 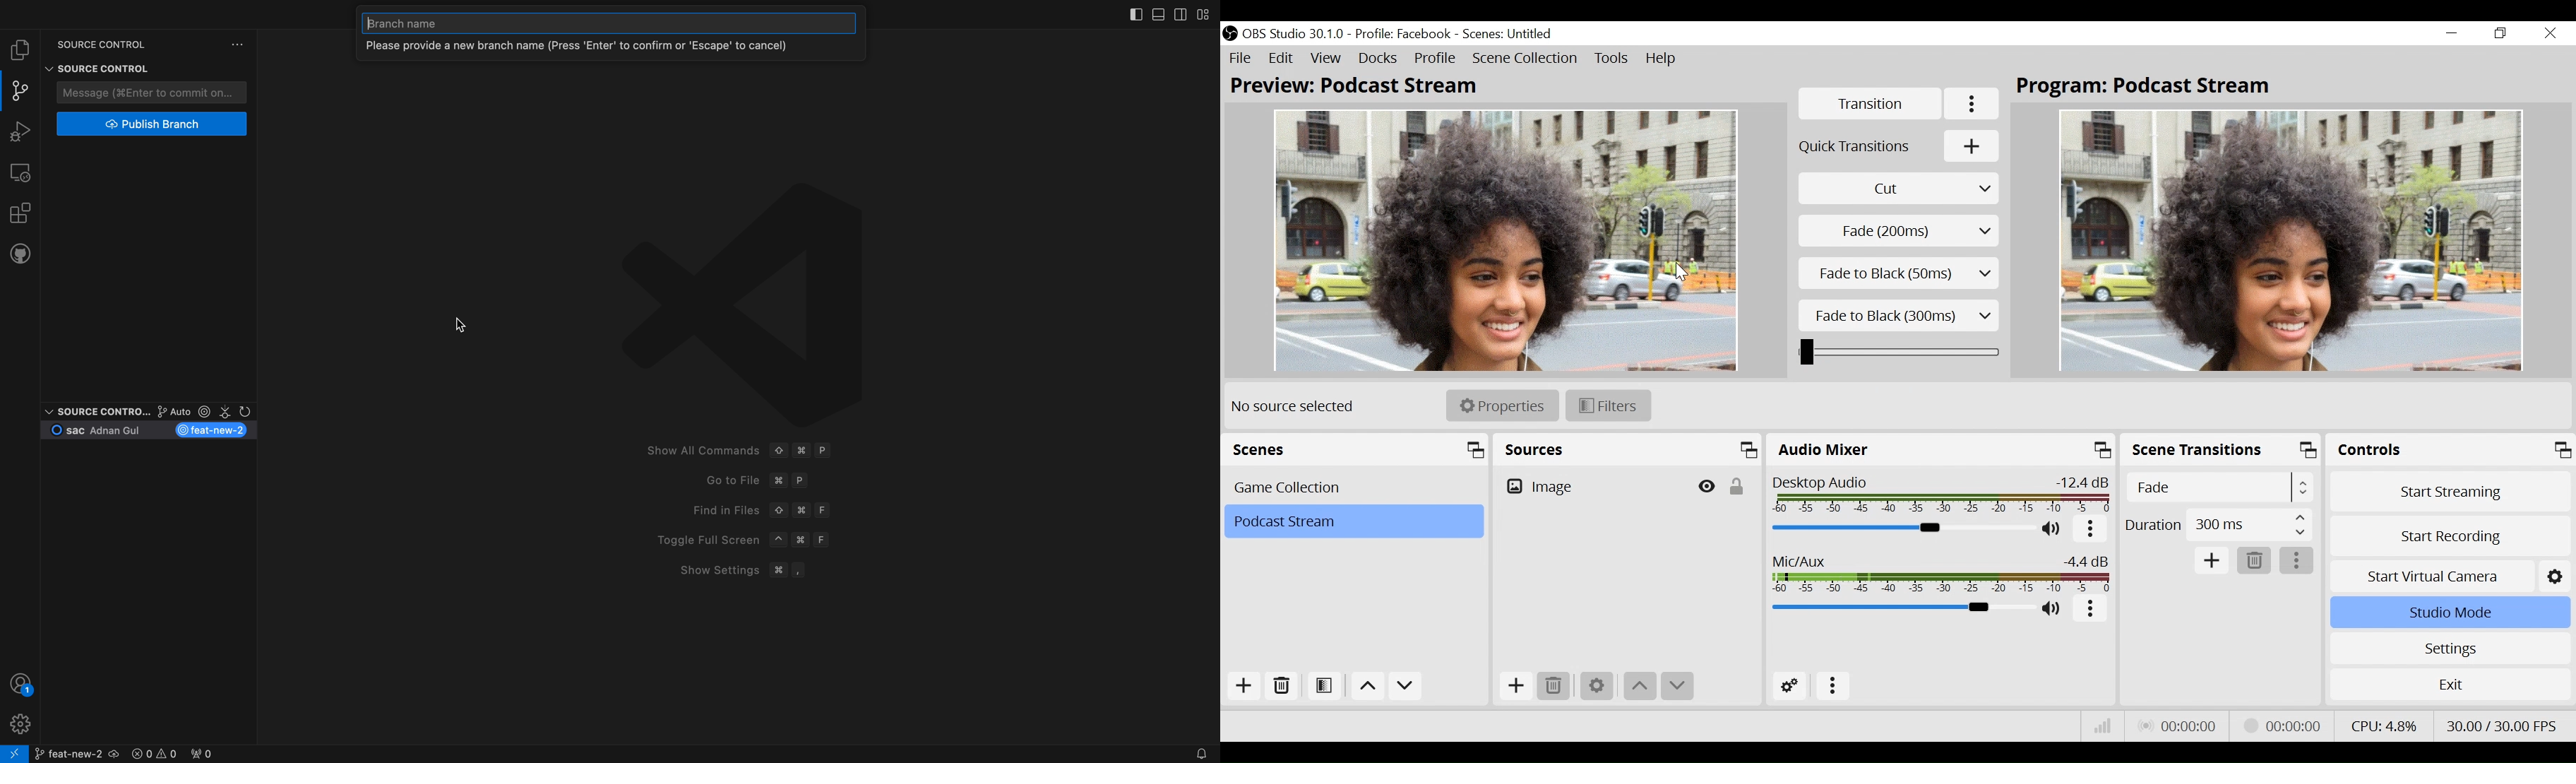 I want to click on extensions, so click(x=19, y=212).